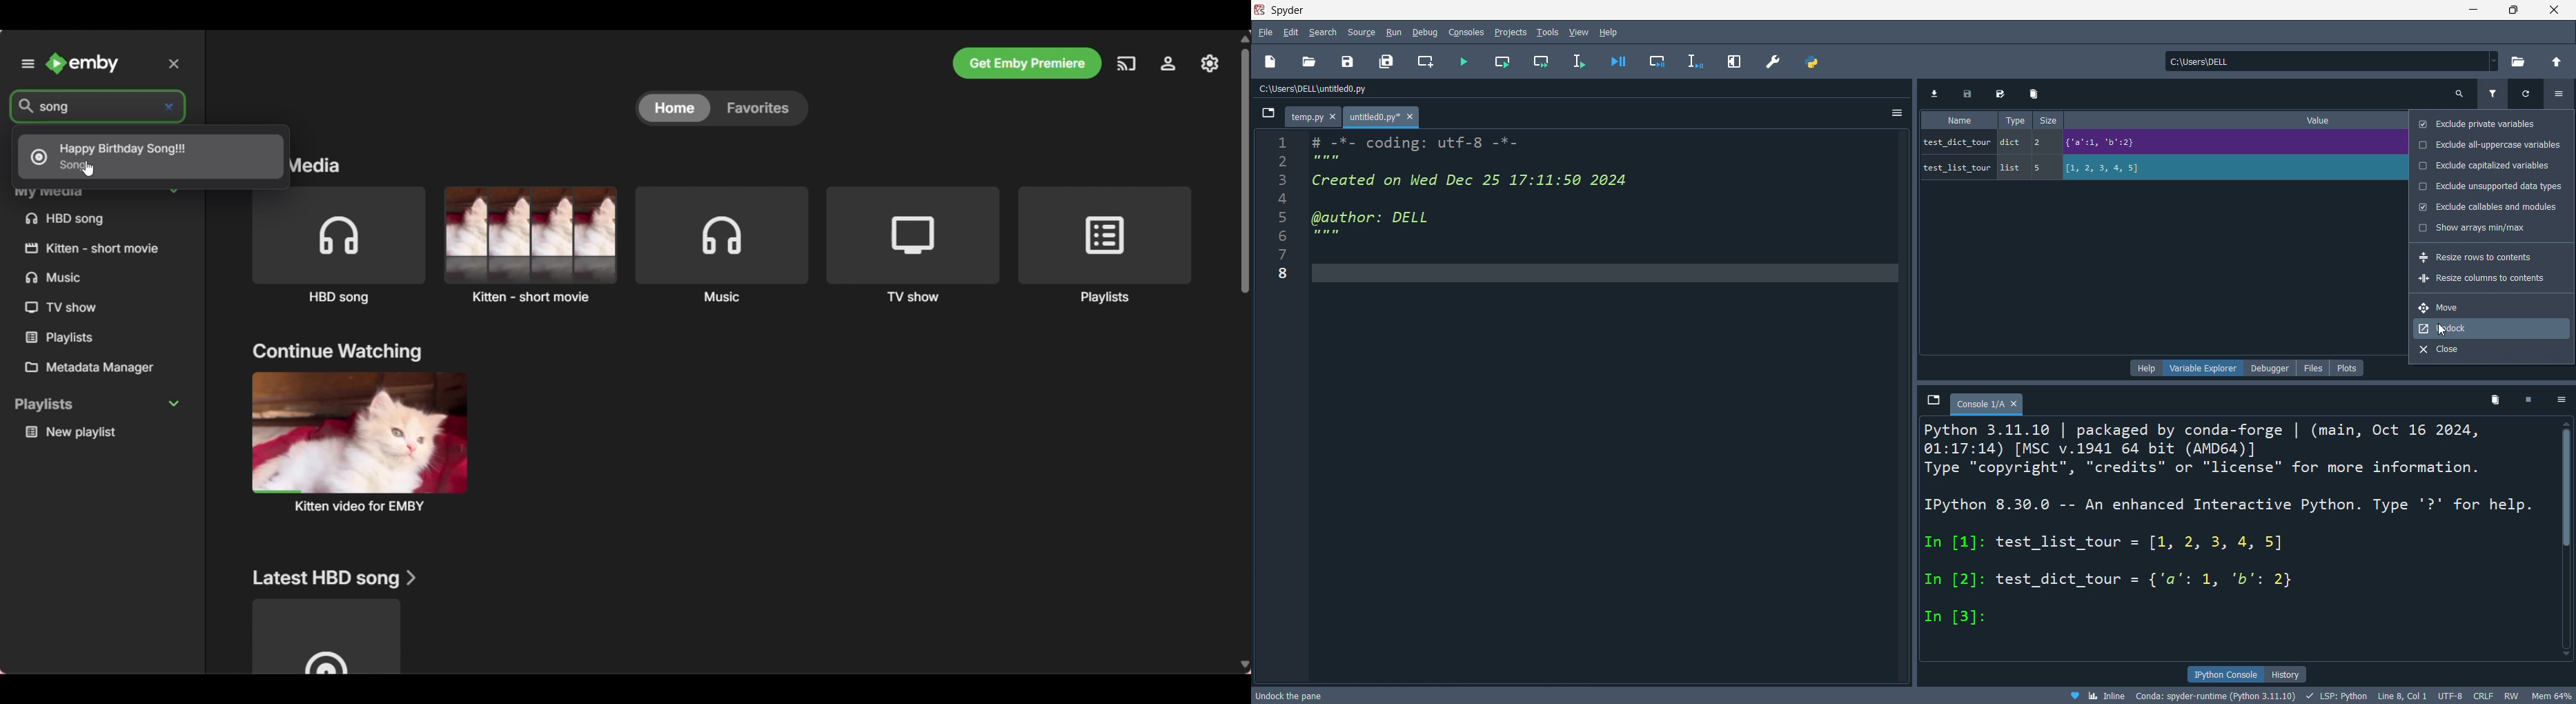 The height and width of the screenshot is (728, 2576). What do you see at coordinates (1695, 61) in the screenshot?
I see `debug line` at bounding box center [1695, 61].